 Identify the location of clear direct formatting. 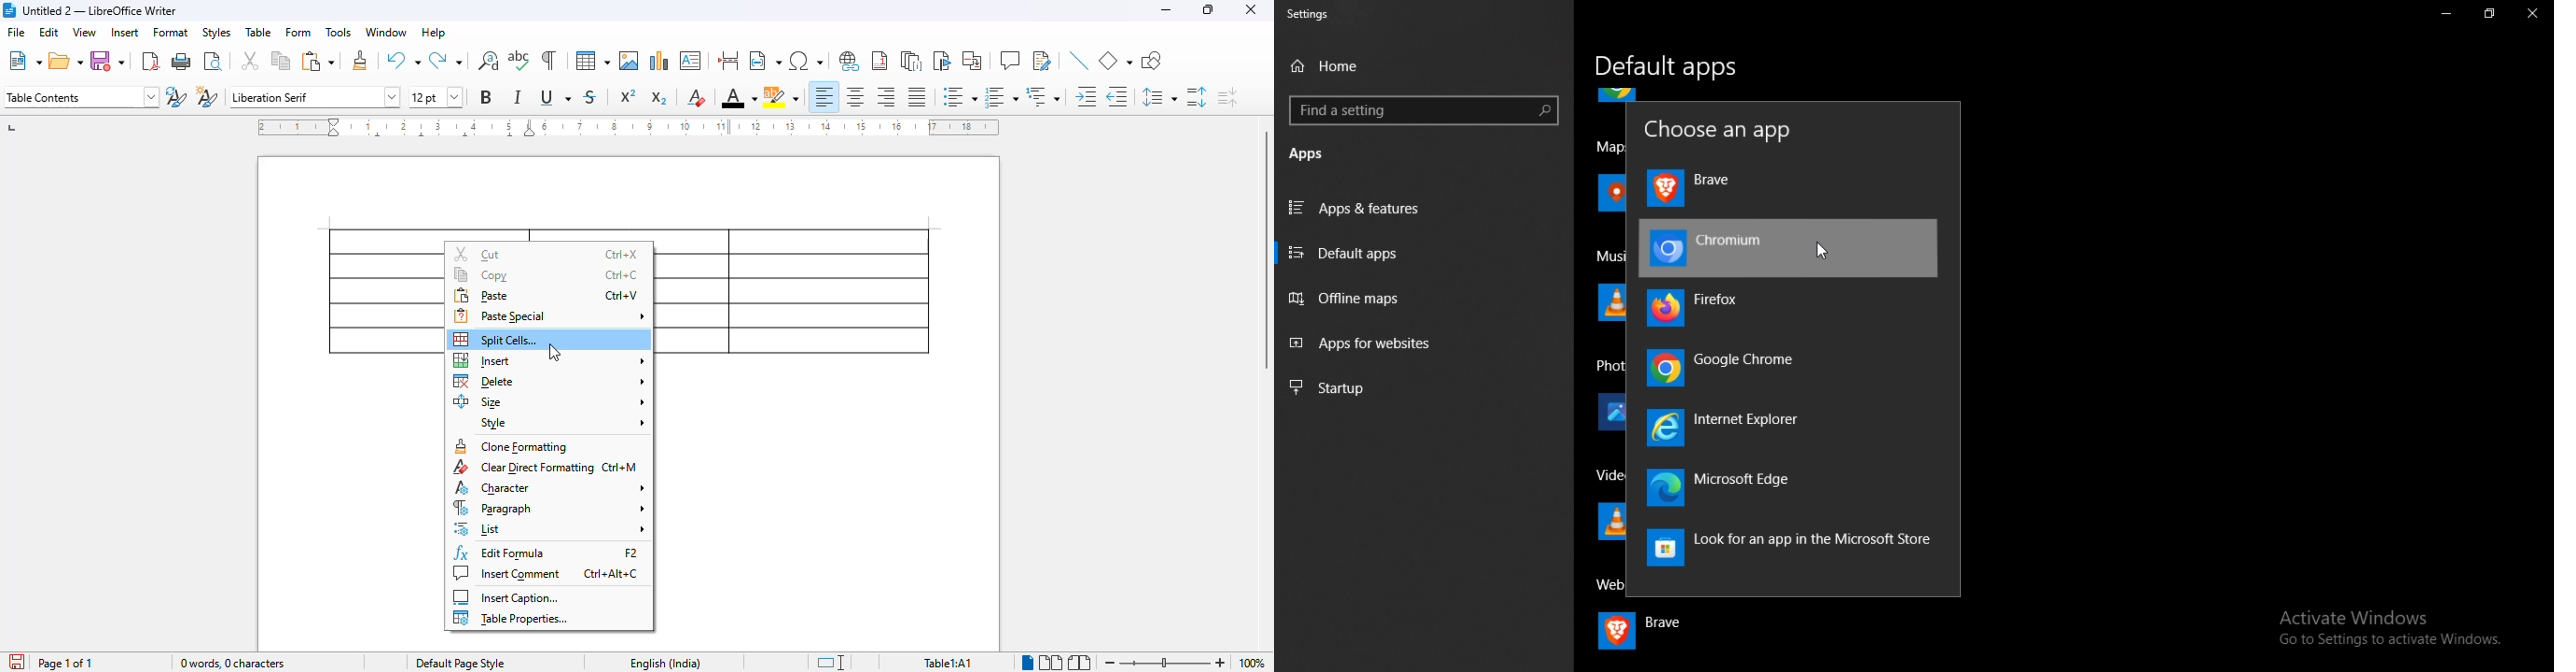
(523, 468).